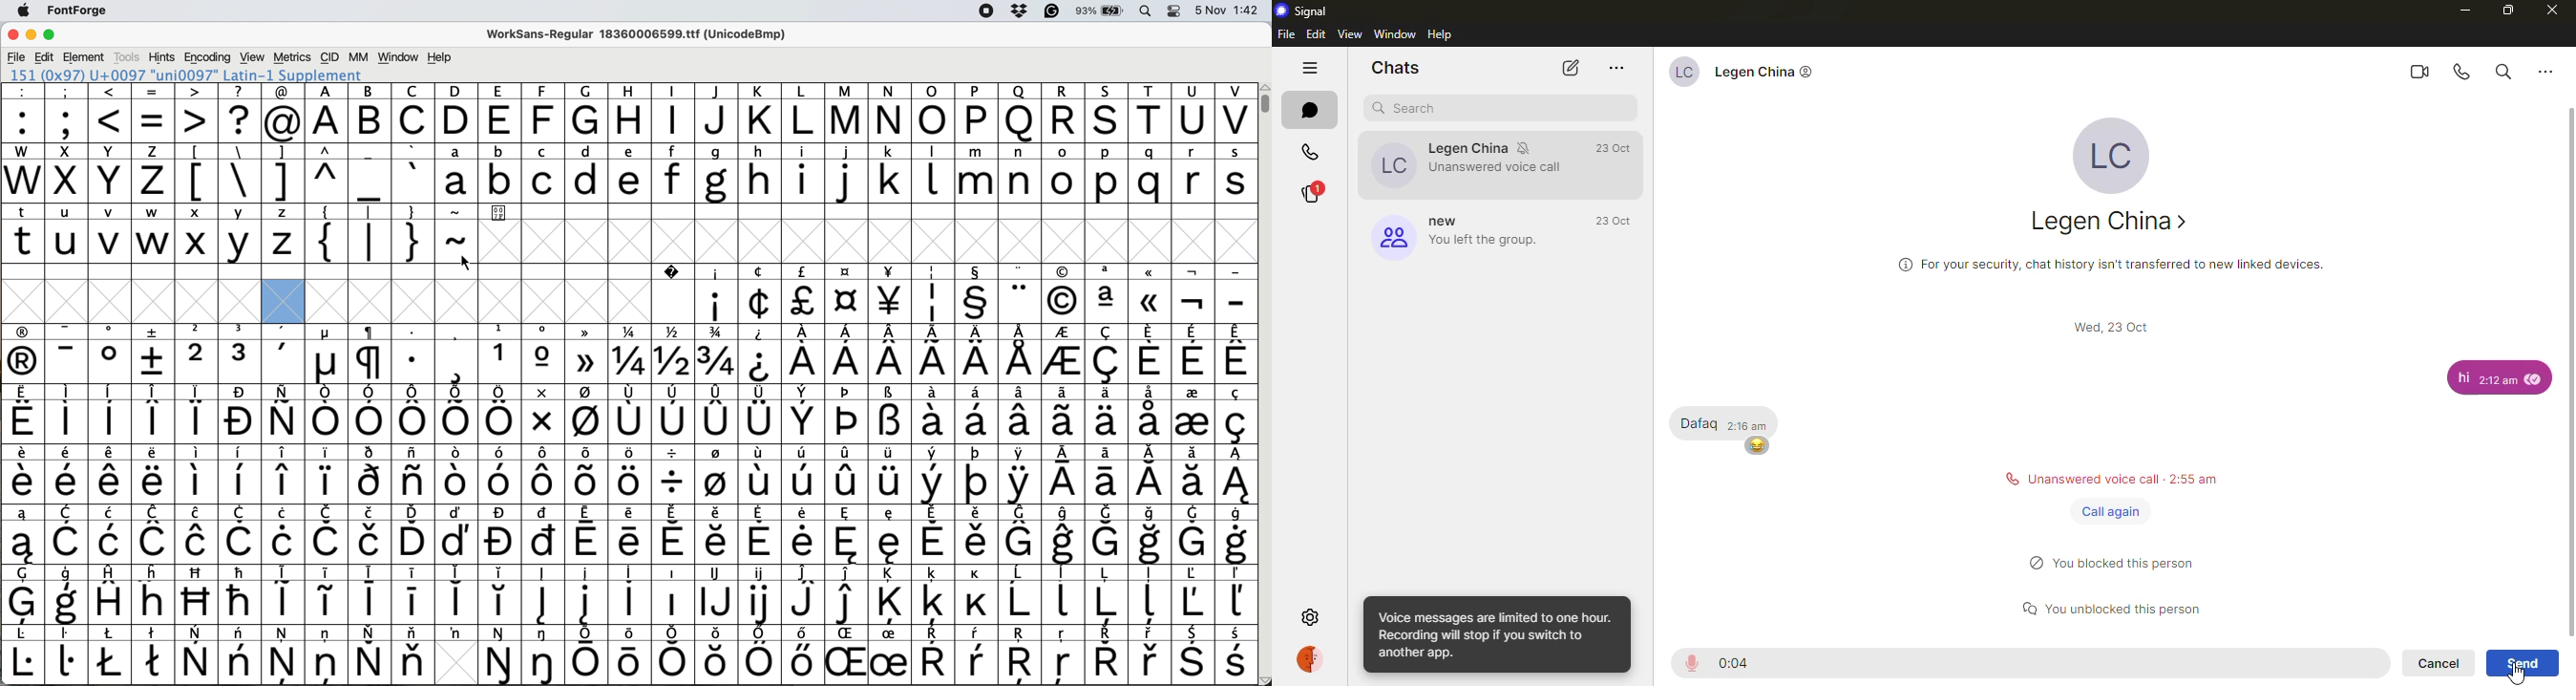  I want to click on symbol, so click(456, 475).